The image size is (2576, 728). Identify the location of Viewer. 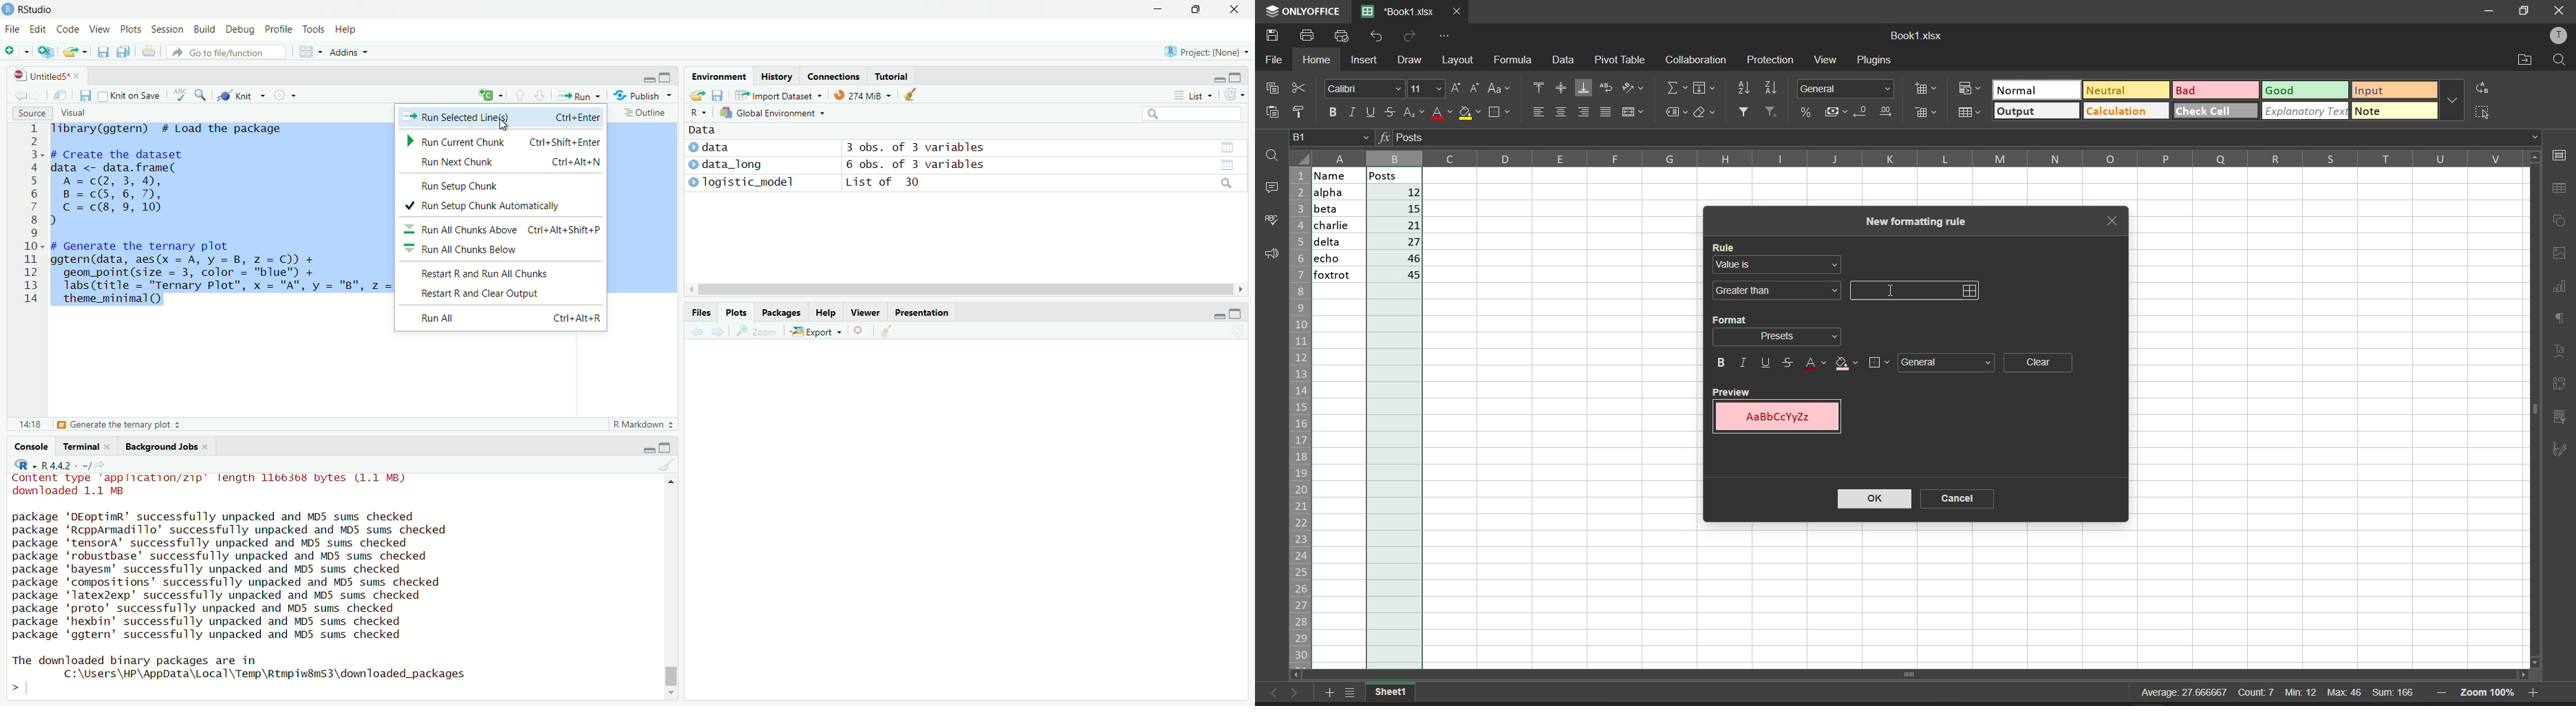
(866, 314).